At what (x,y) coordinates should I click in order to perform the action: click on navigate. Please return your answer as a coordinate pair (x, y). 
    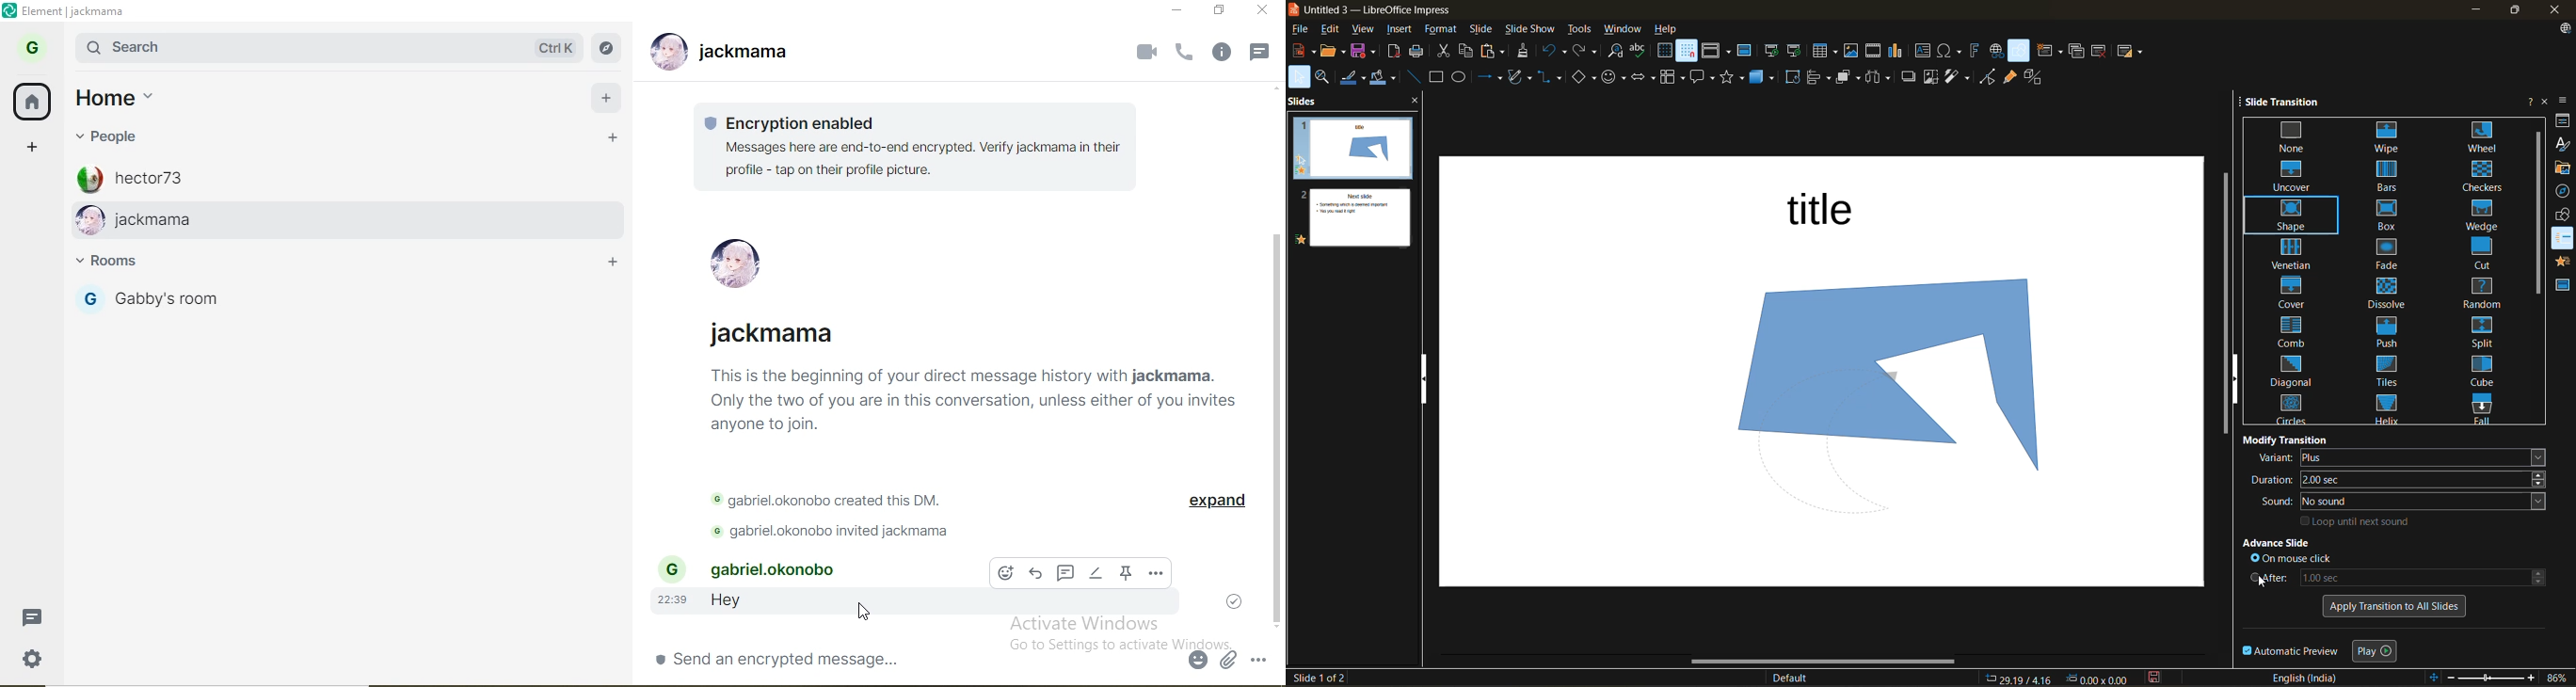
    Looking at the image, I should click on (610, 48).